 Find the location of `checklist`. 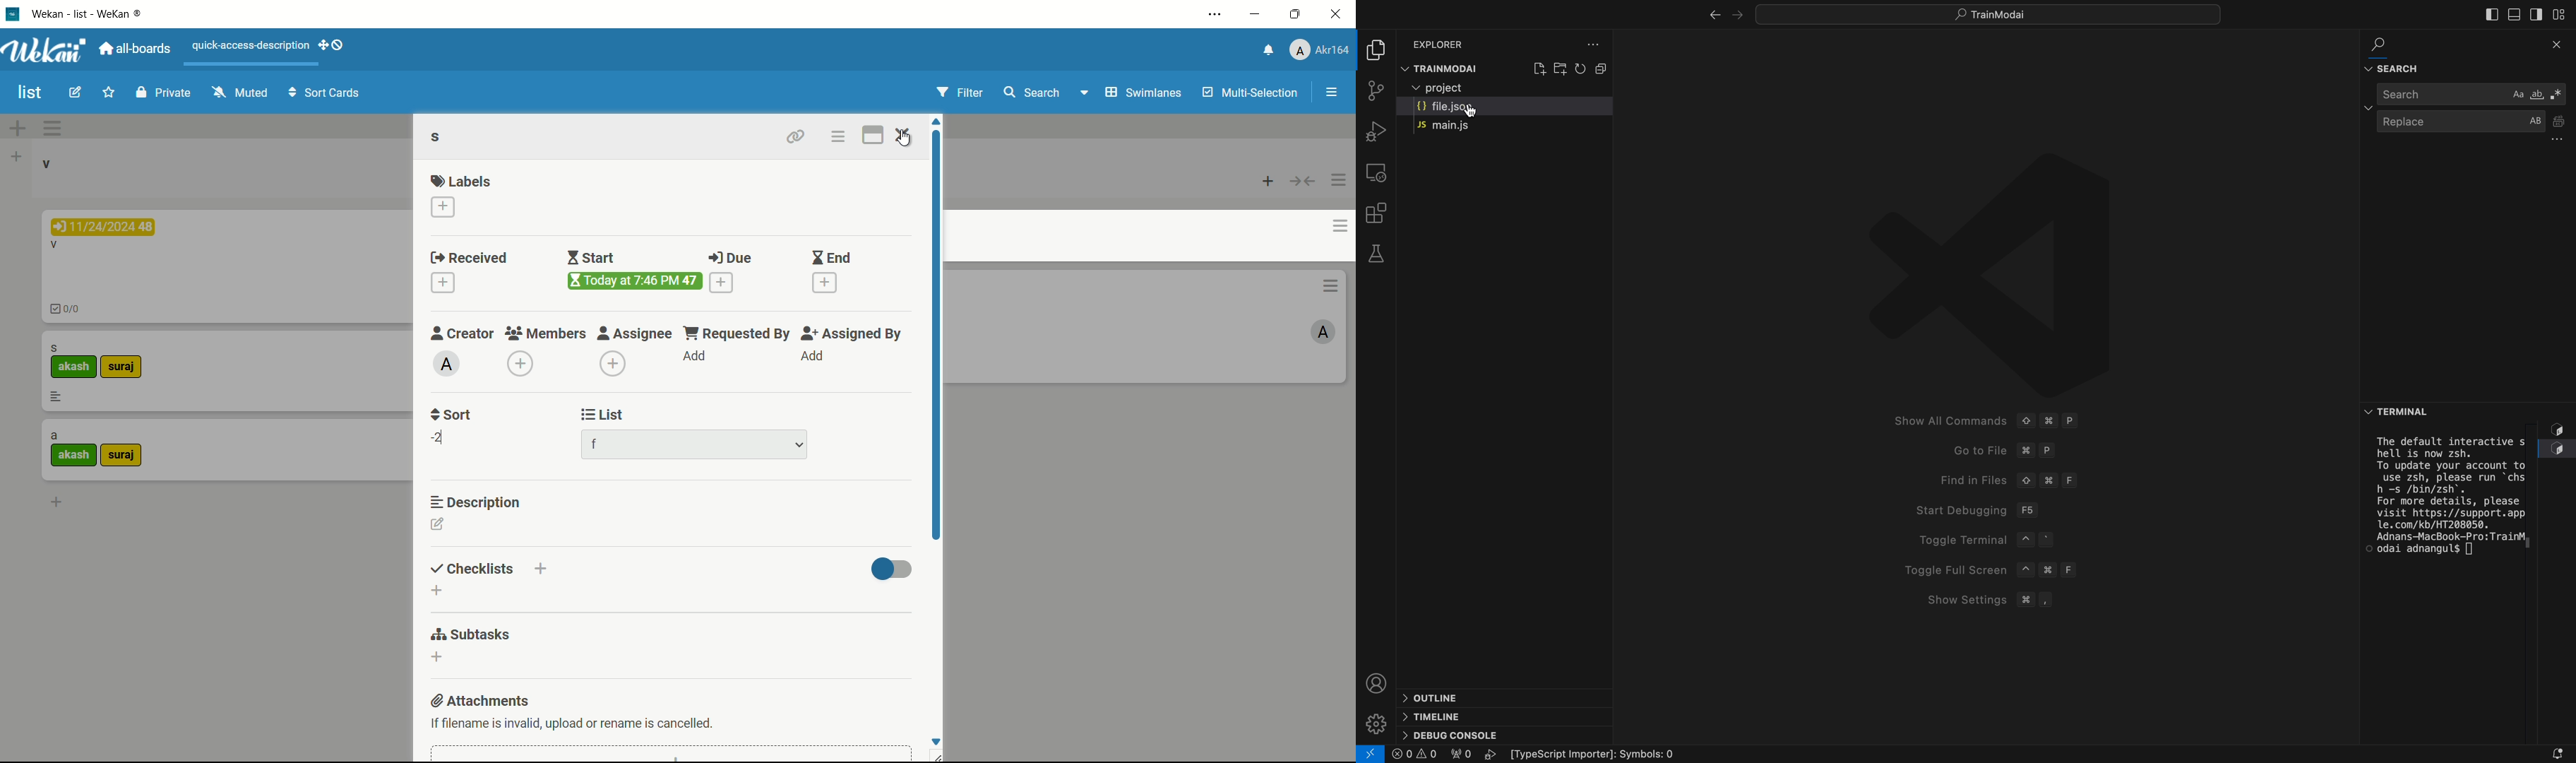

checklist is located at coordinates (68, 311).